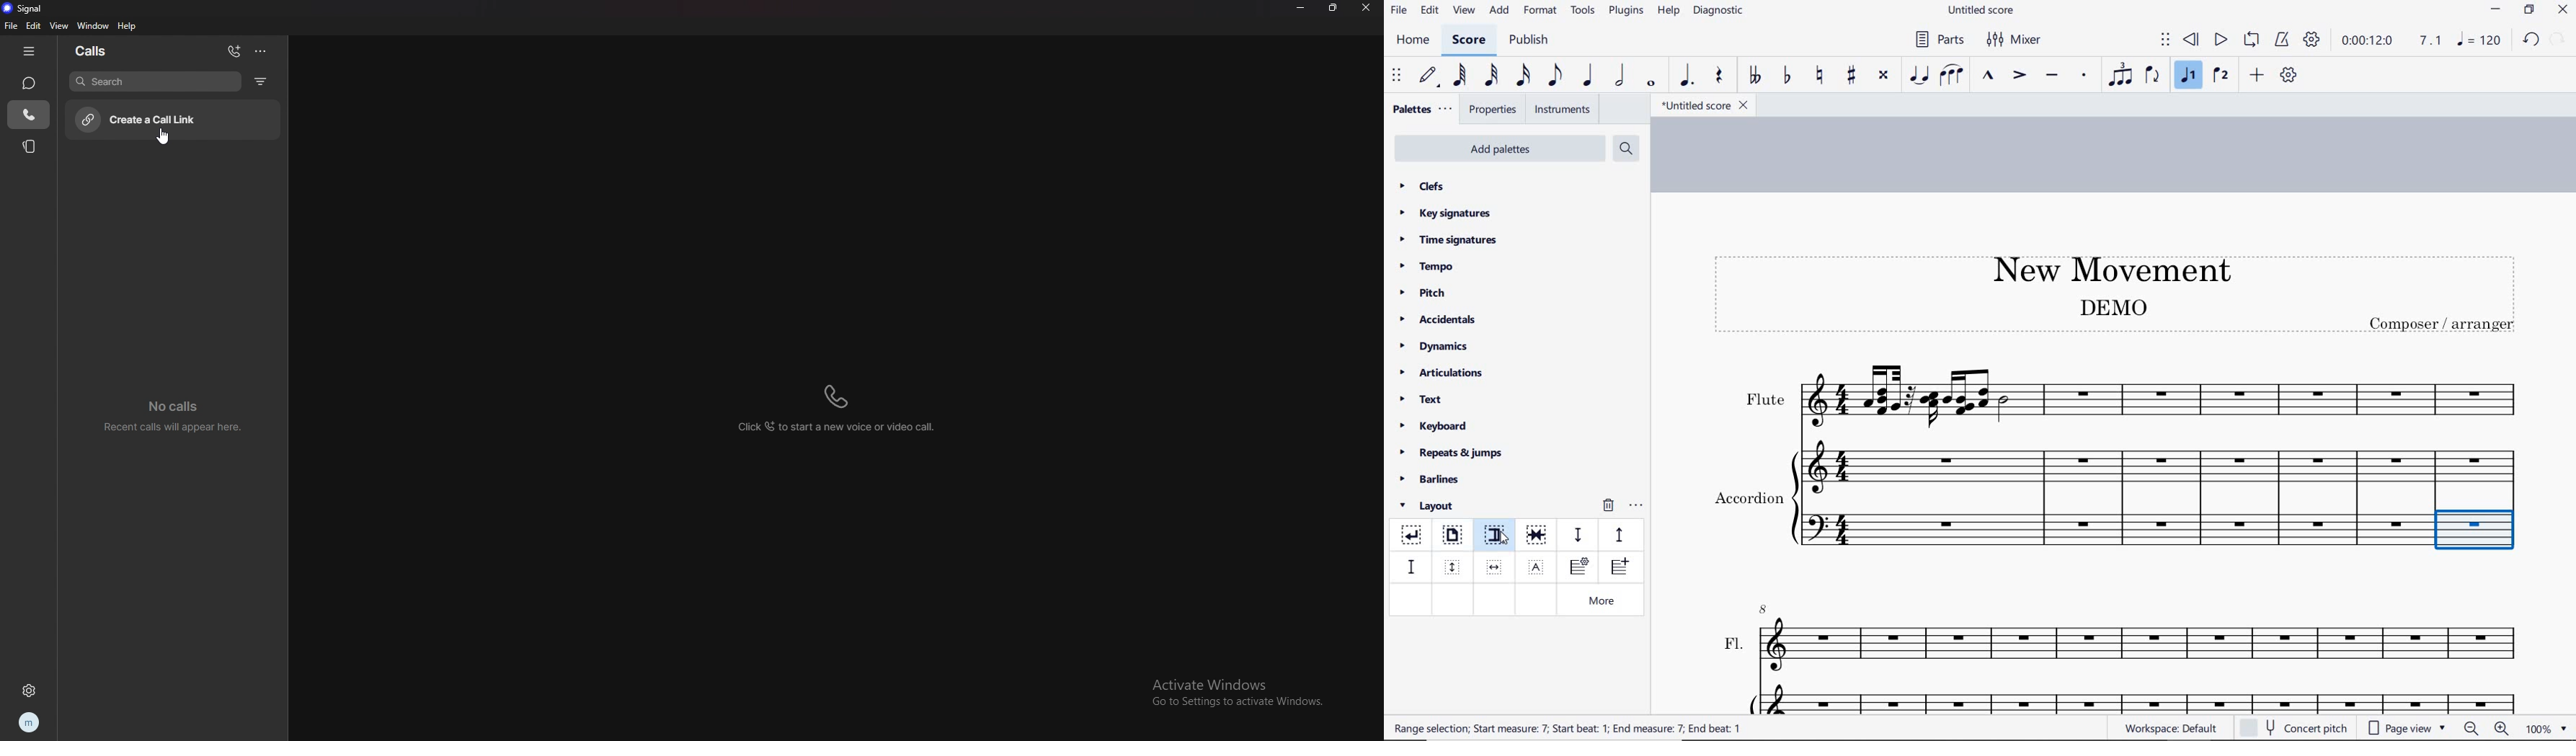 Image resolution: width=2576 pixels, height=756 pixels. Describe the element at coordinates (1443, 375) in the screenshot. I see `articulations` at that location.